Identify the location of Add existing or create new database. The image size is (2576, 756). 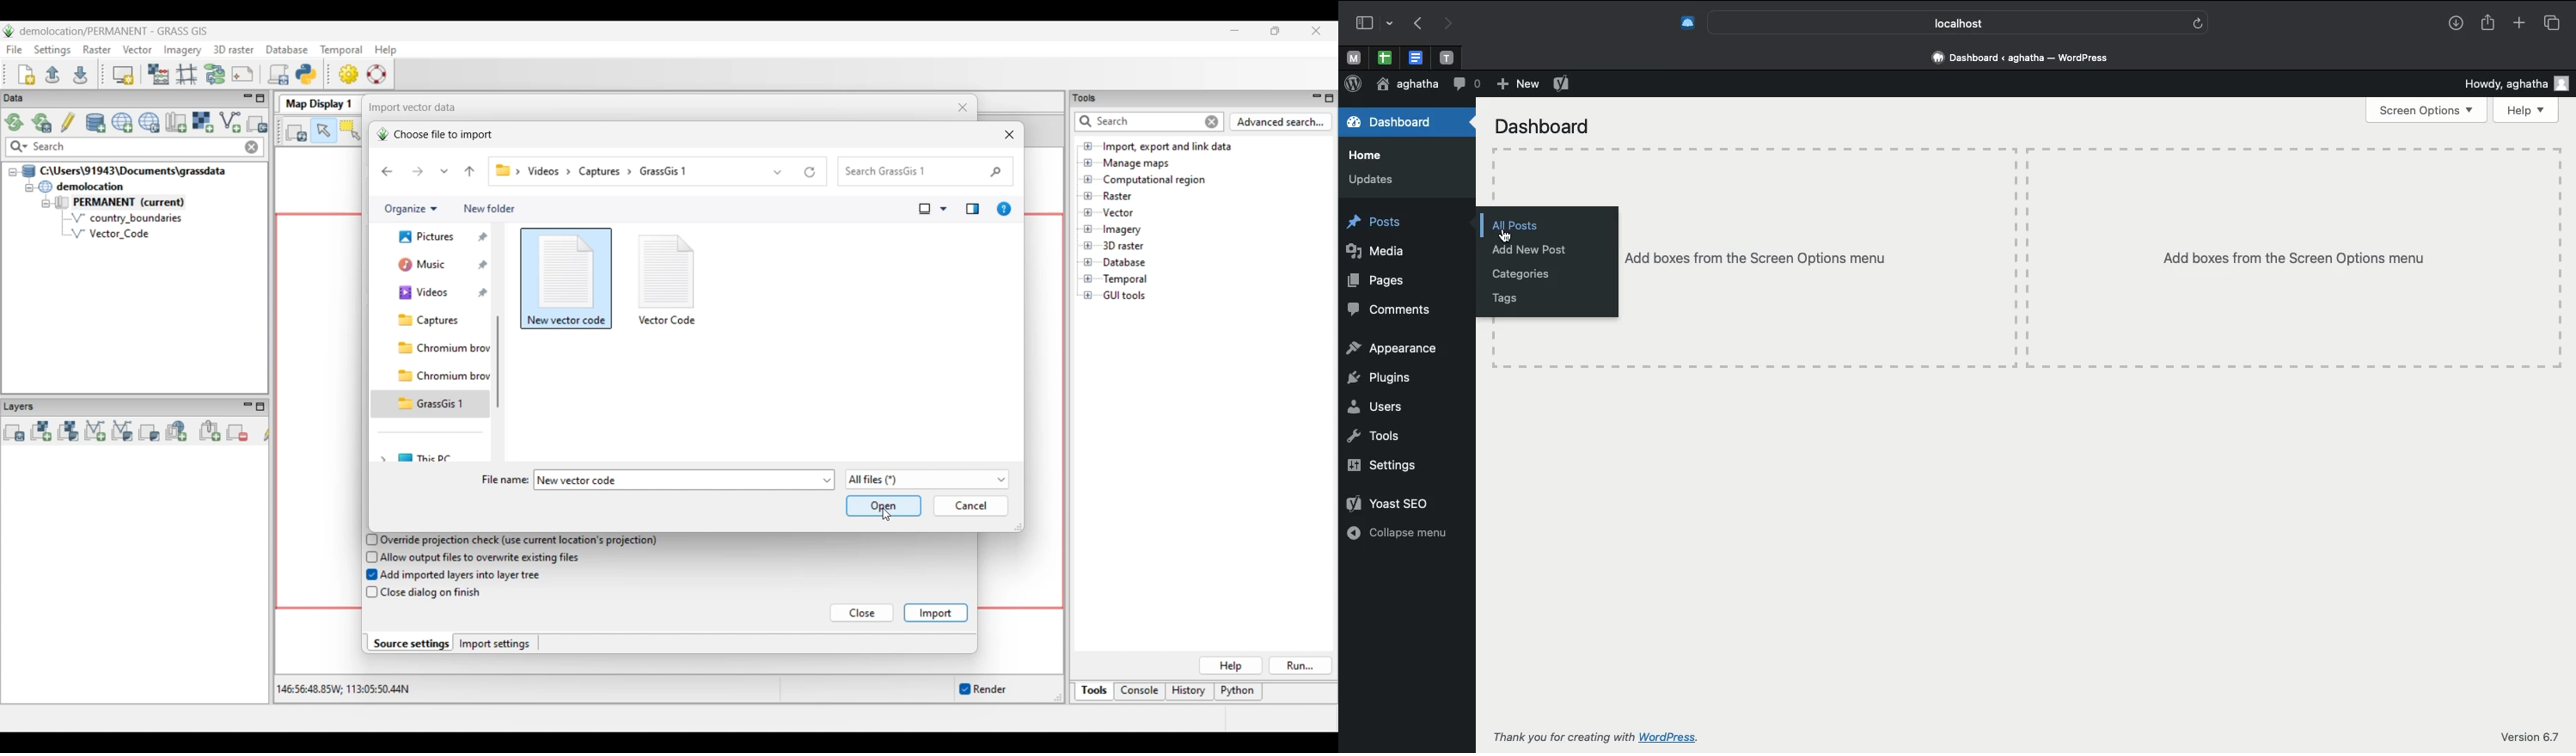
(96, 123).